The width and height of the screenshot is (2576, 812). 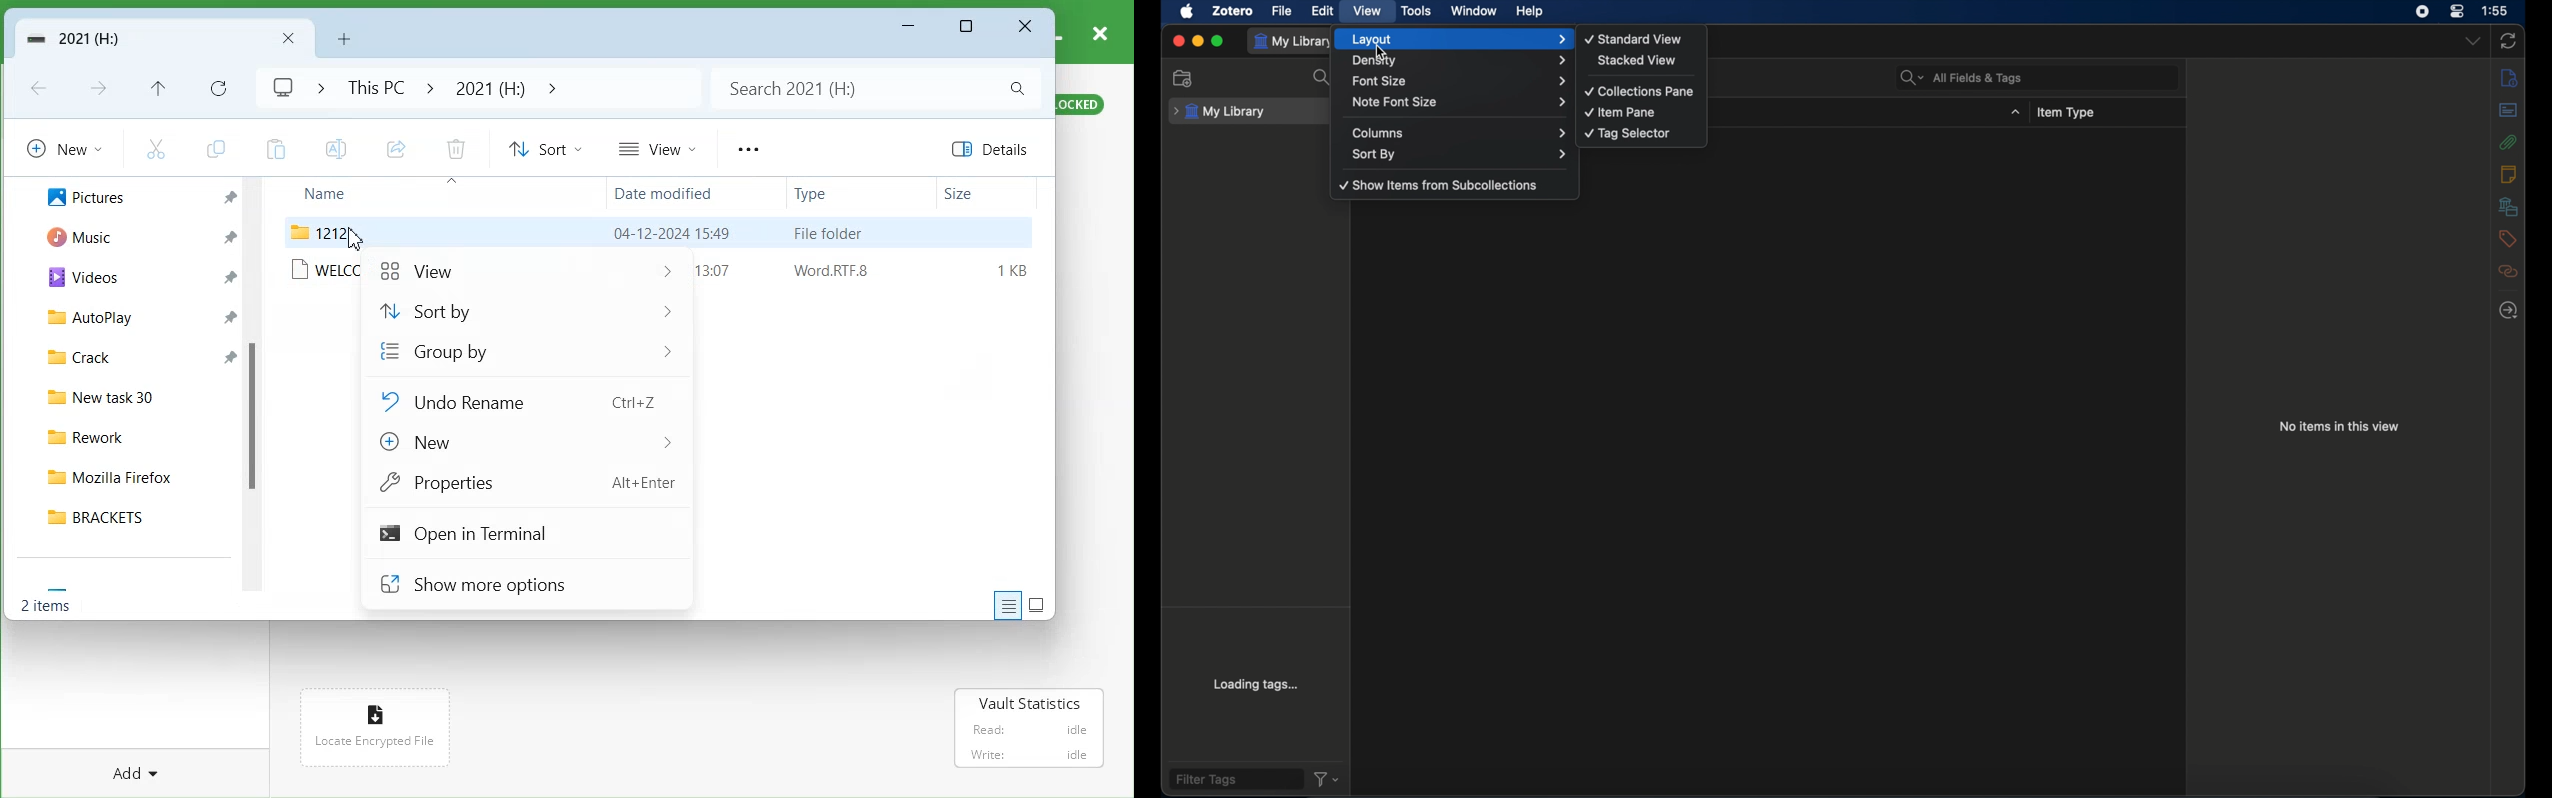 I want to click on Show more options, so click(x=526, y=584).